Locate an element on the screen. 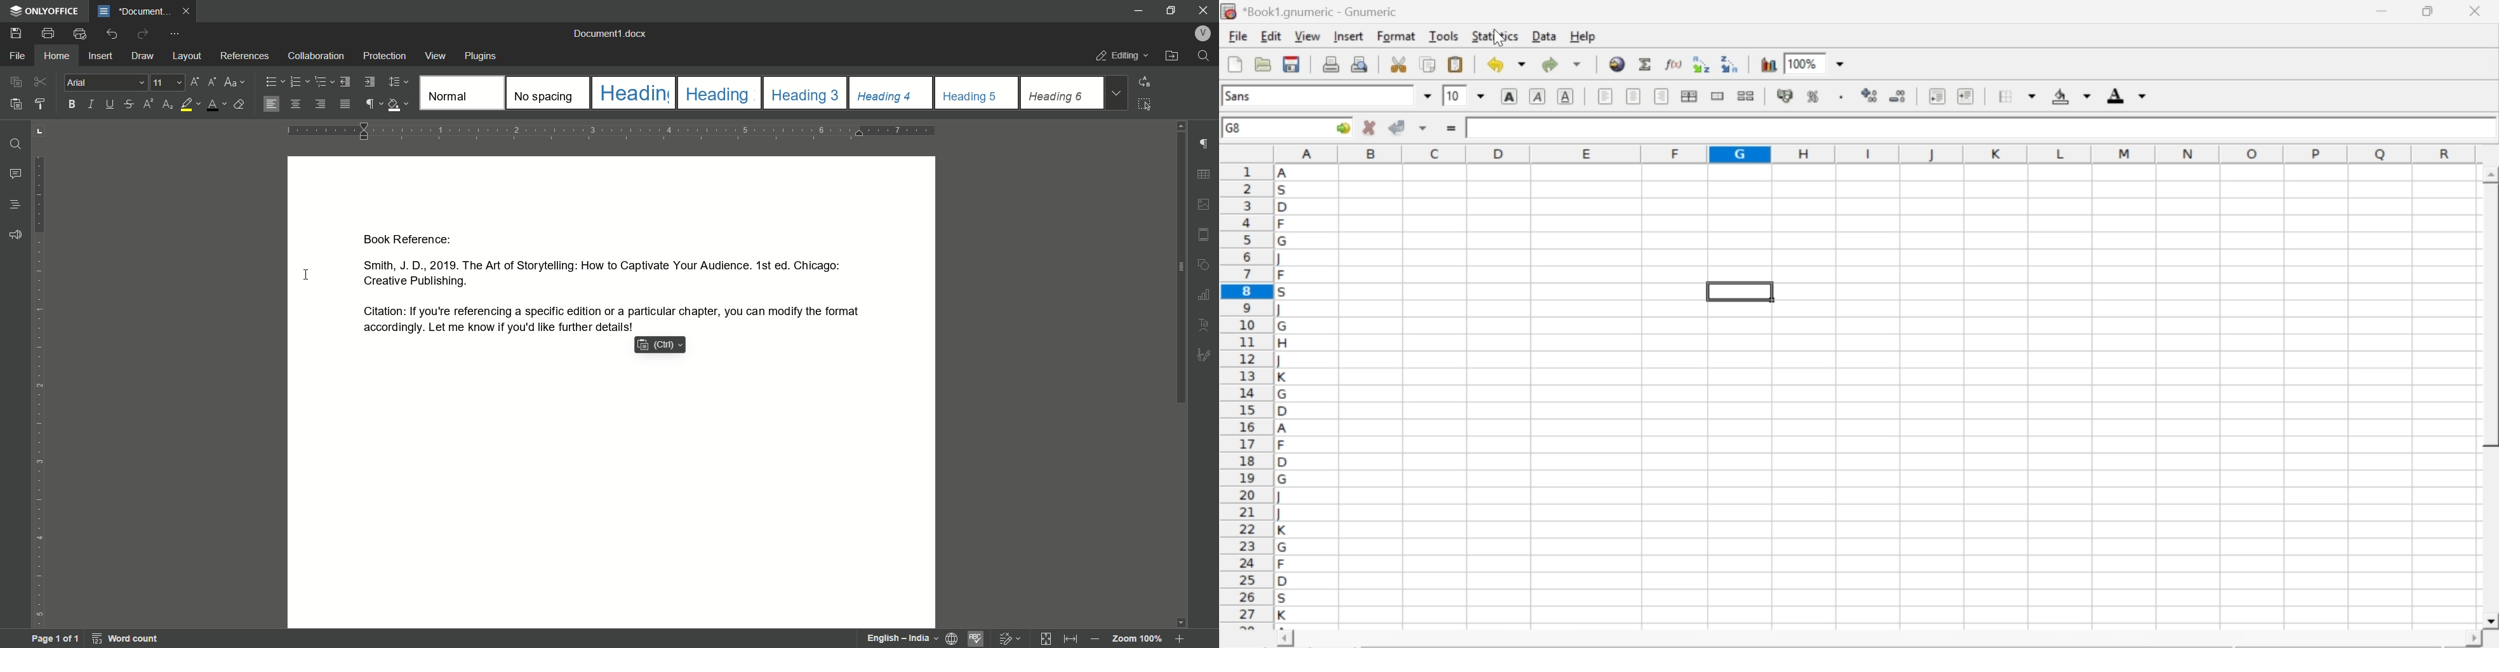  insert chart is located at coordinates (1769, 63).